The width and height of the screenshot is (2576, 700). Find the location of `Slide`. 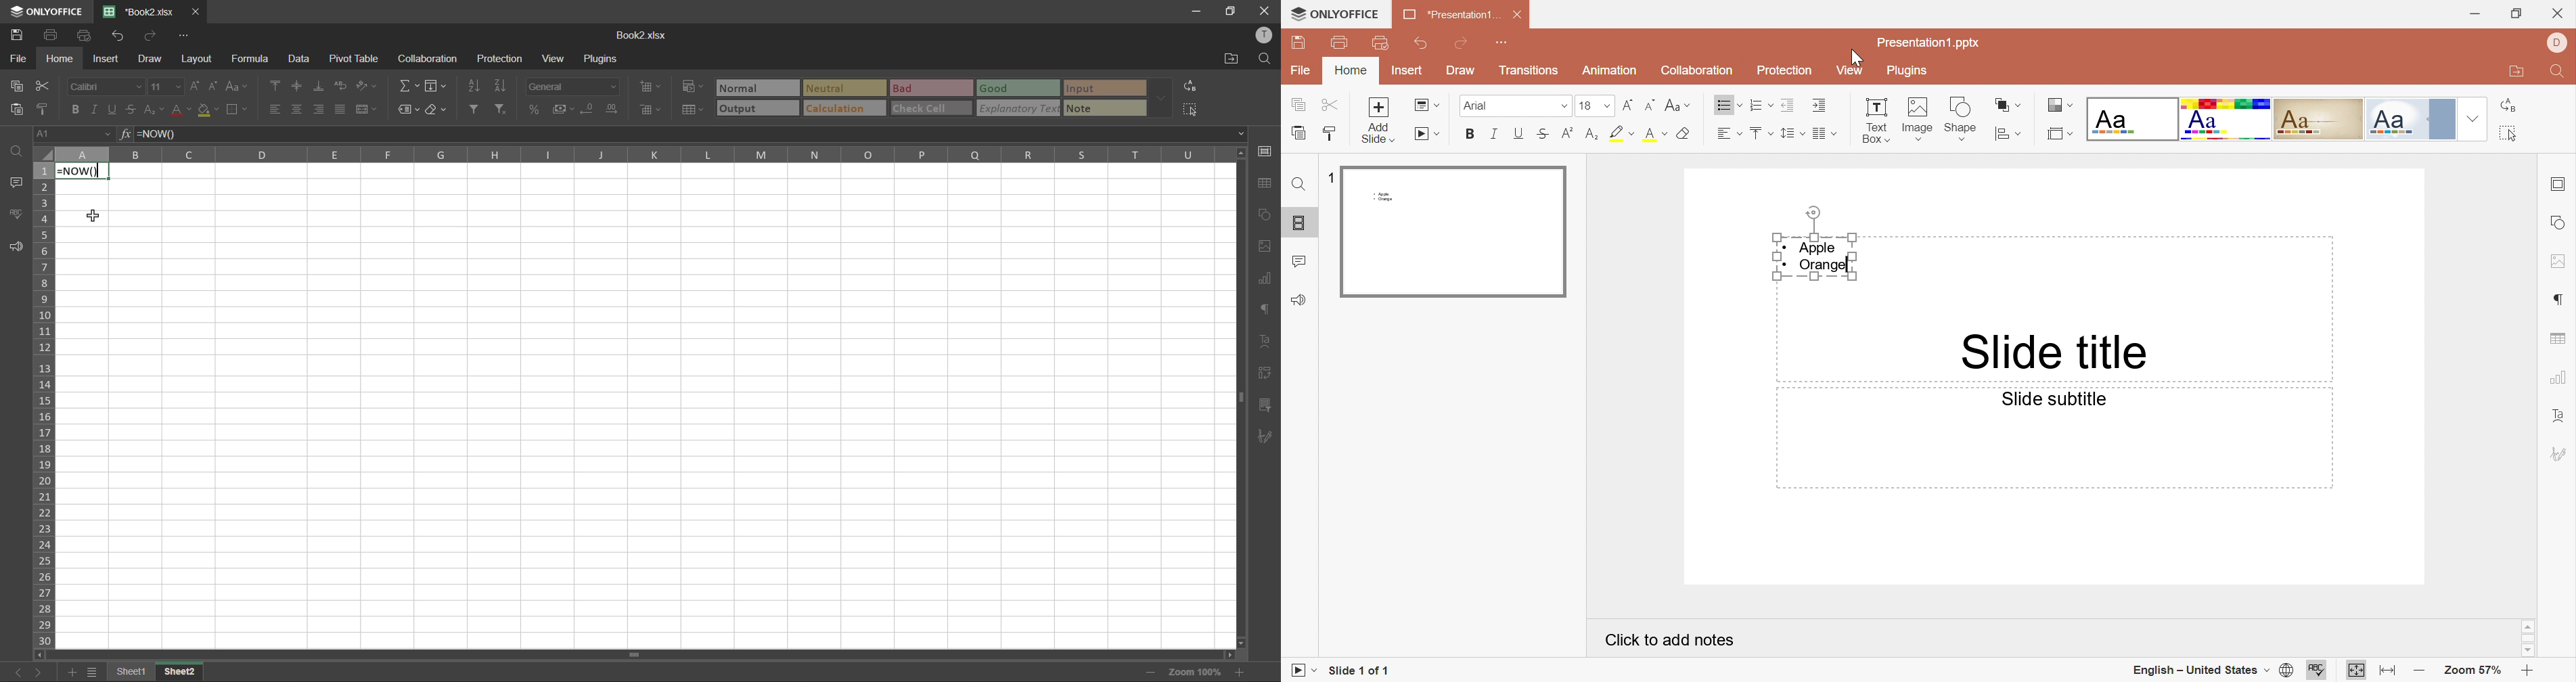

Slide is located at coordinates (1450, 229).